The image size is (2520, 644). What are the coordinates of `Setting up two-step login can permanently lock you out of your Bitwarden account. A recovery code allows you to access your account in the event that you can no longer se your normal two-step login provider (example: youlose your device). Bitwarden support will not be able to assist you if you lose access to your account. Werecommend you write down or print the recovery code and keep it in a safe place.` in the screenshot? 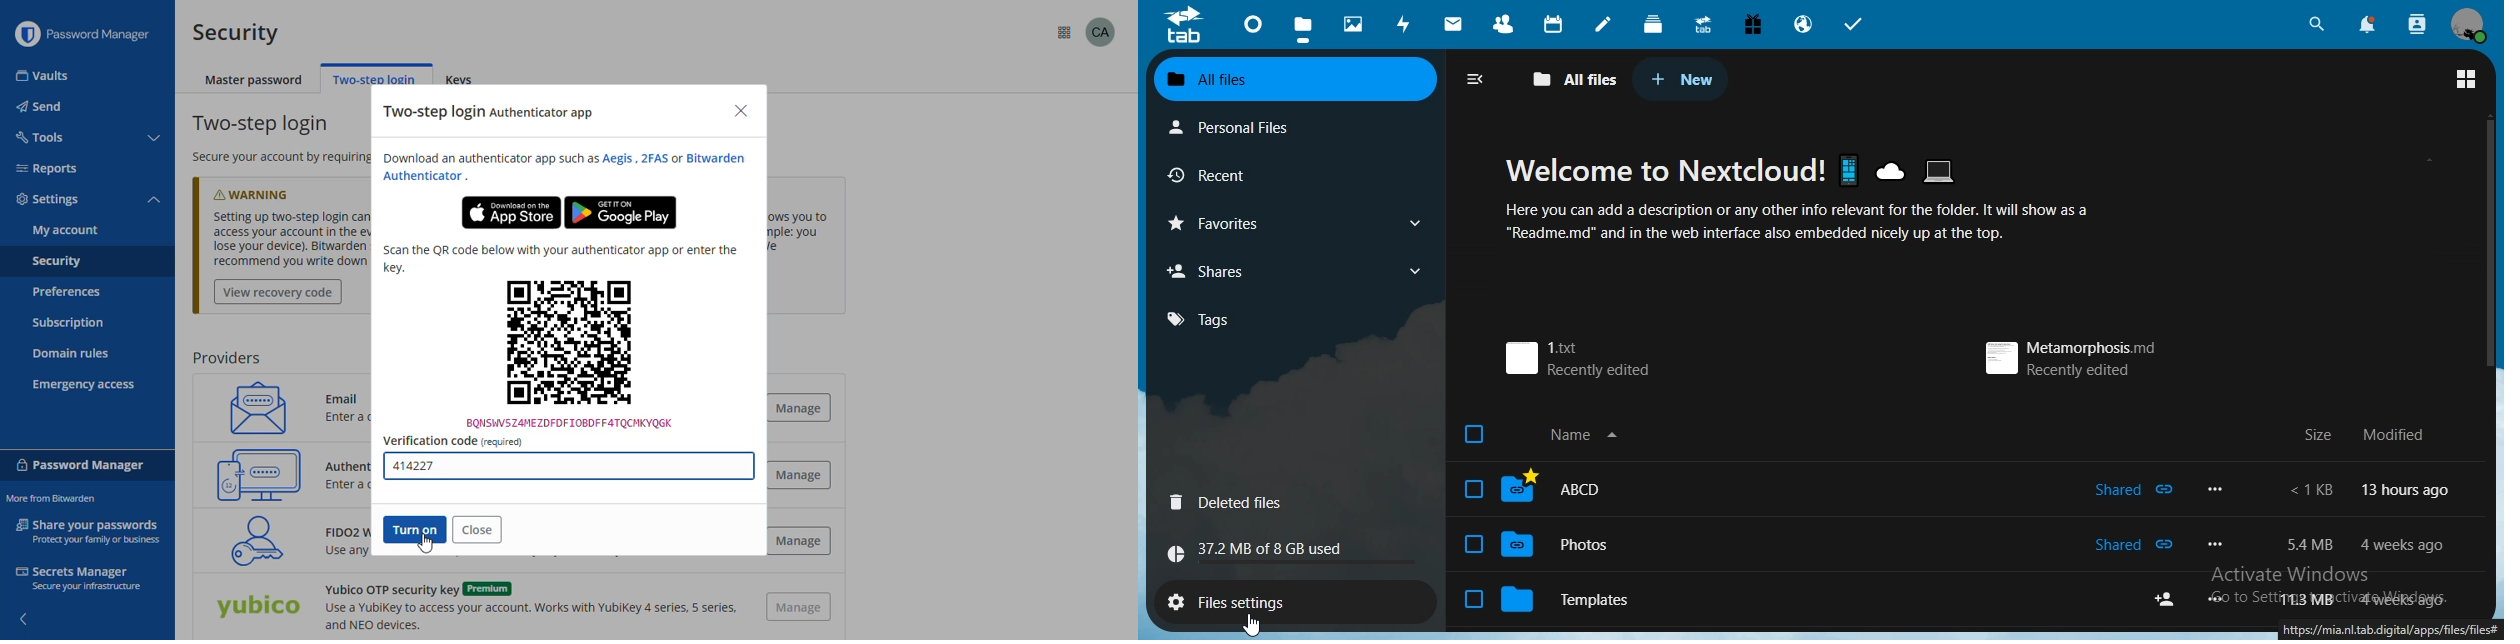 It's located at (291, 239).